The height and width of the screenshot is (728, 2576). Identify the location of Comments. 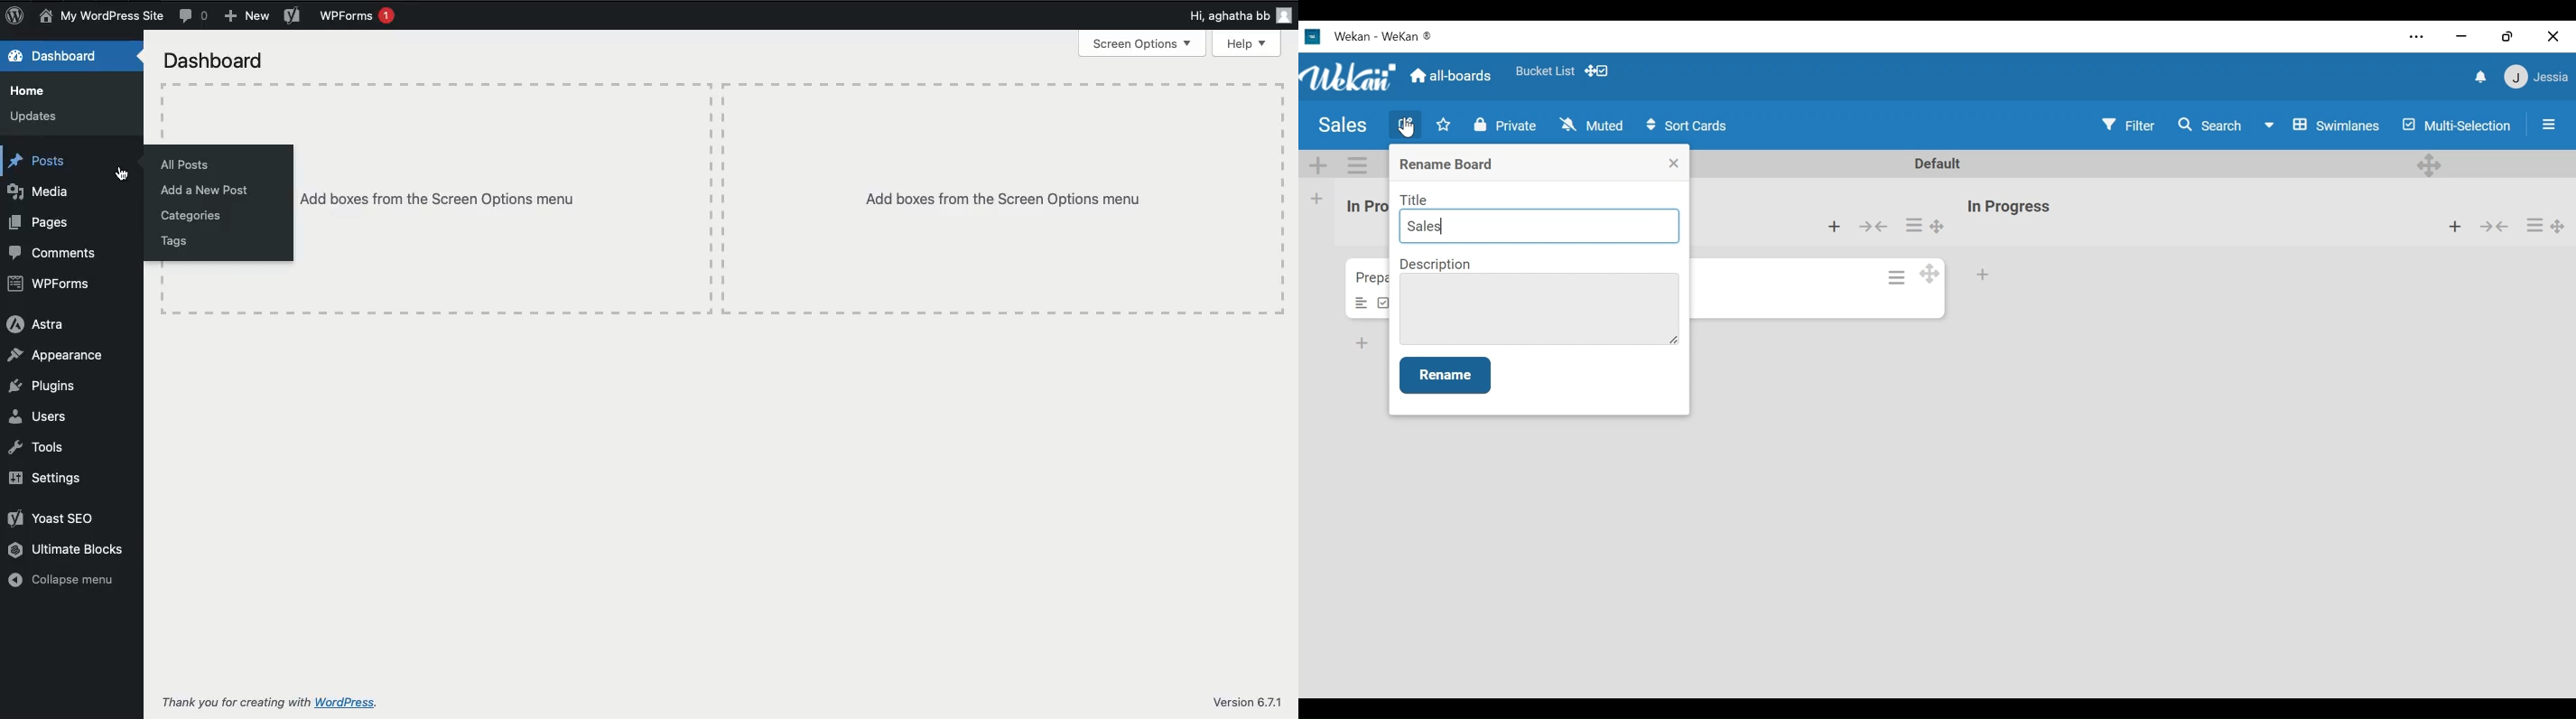
(54, 253).